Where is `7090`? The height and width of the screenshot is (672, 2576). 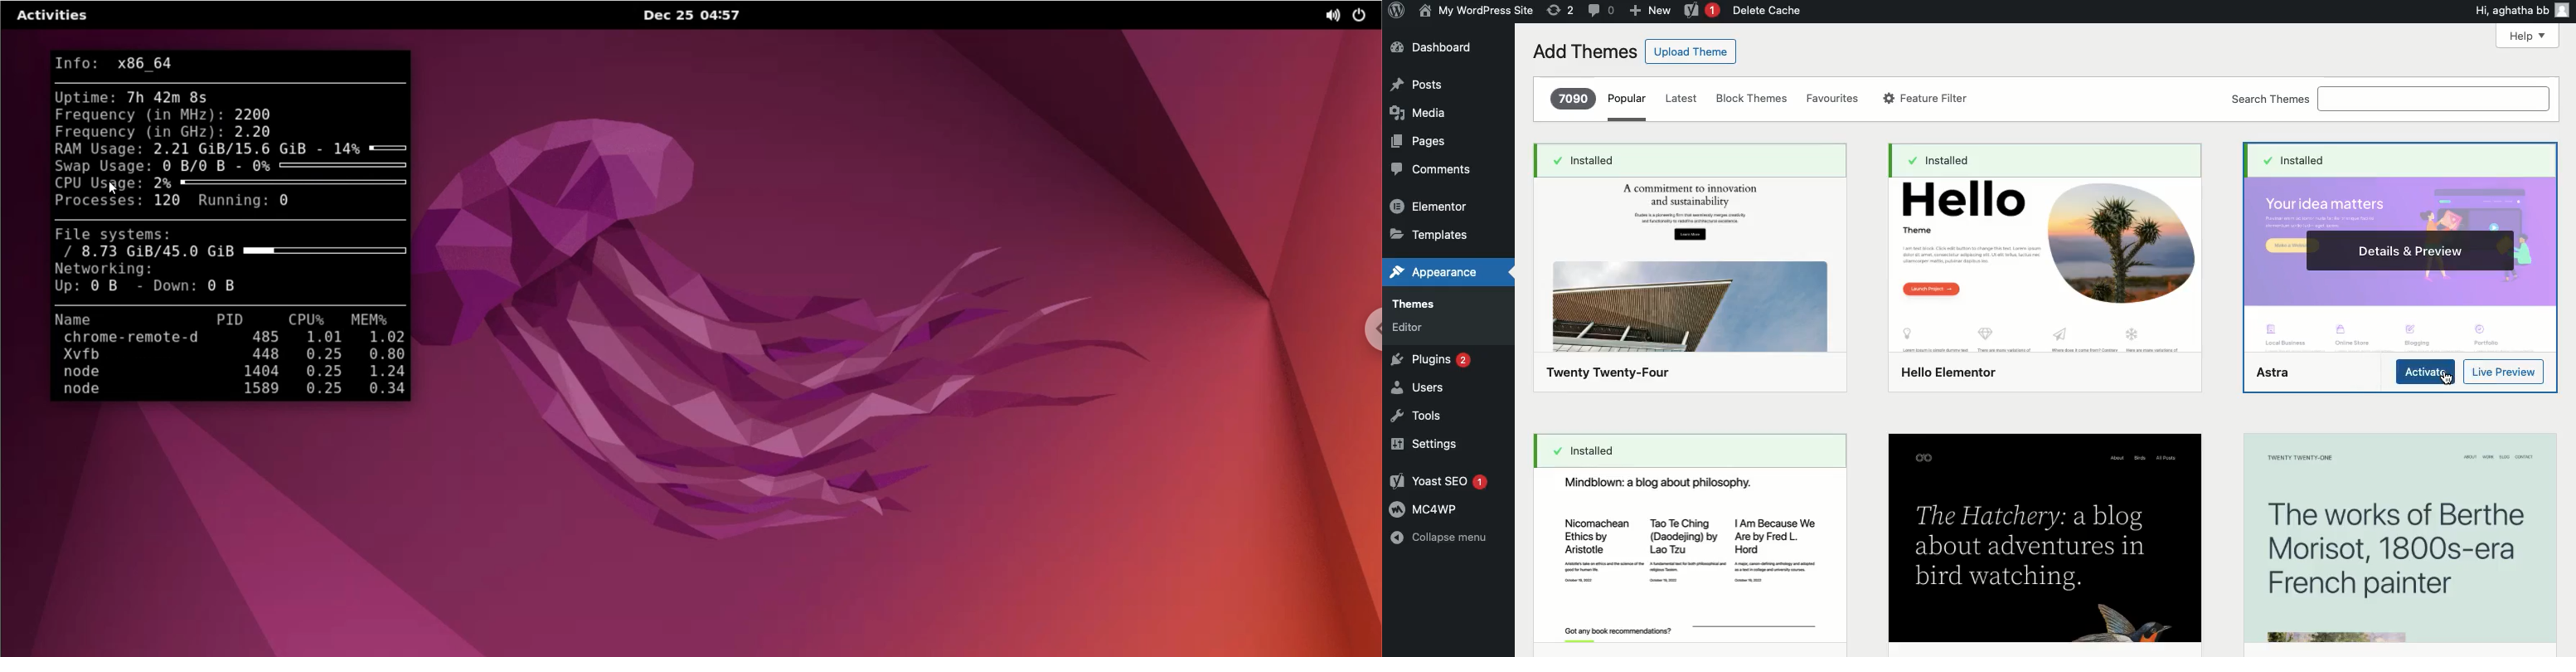
7090 is located at coordinates (1573, 99).